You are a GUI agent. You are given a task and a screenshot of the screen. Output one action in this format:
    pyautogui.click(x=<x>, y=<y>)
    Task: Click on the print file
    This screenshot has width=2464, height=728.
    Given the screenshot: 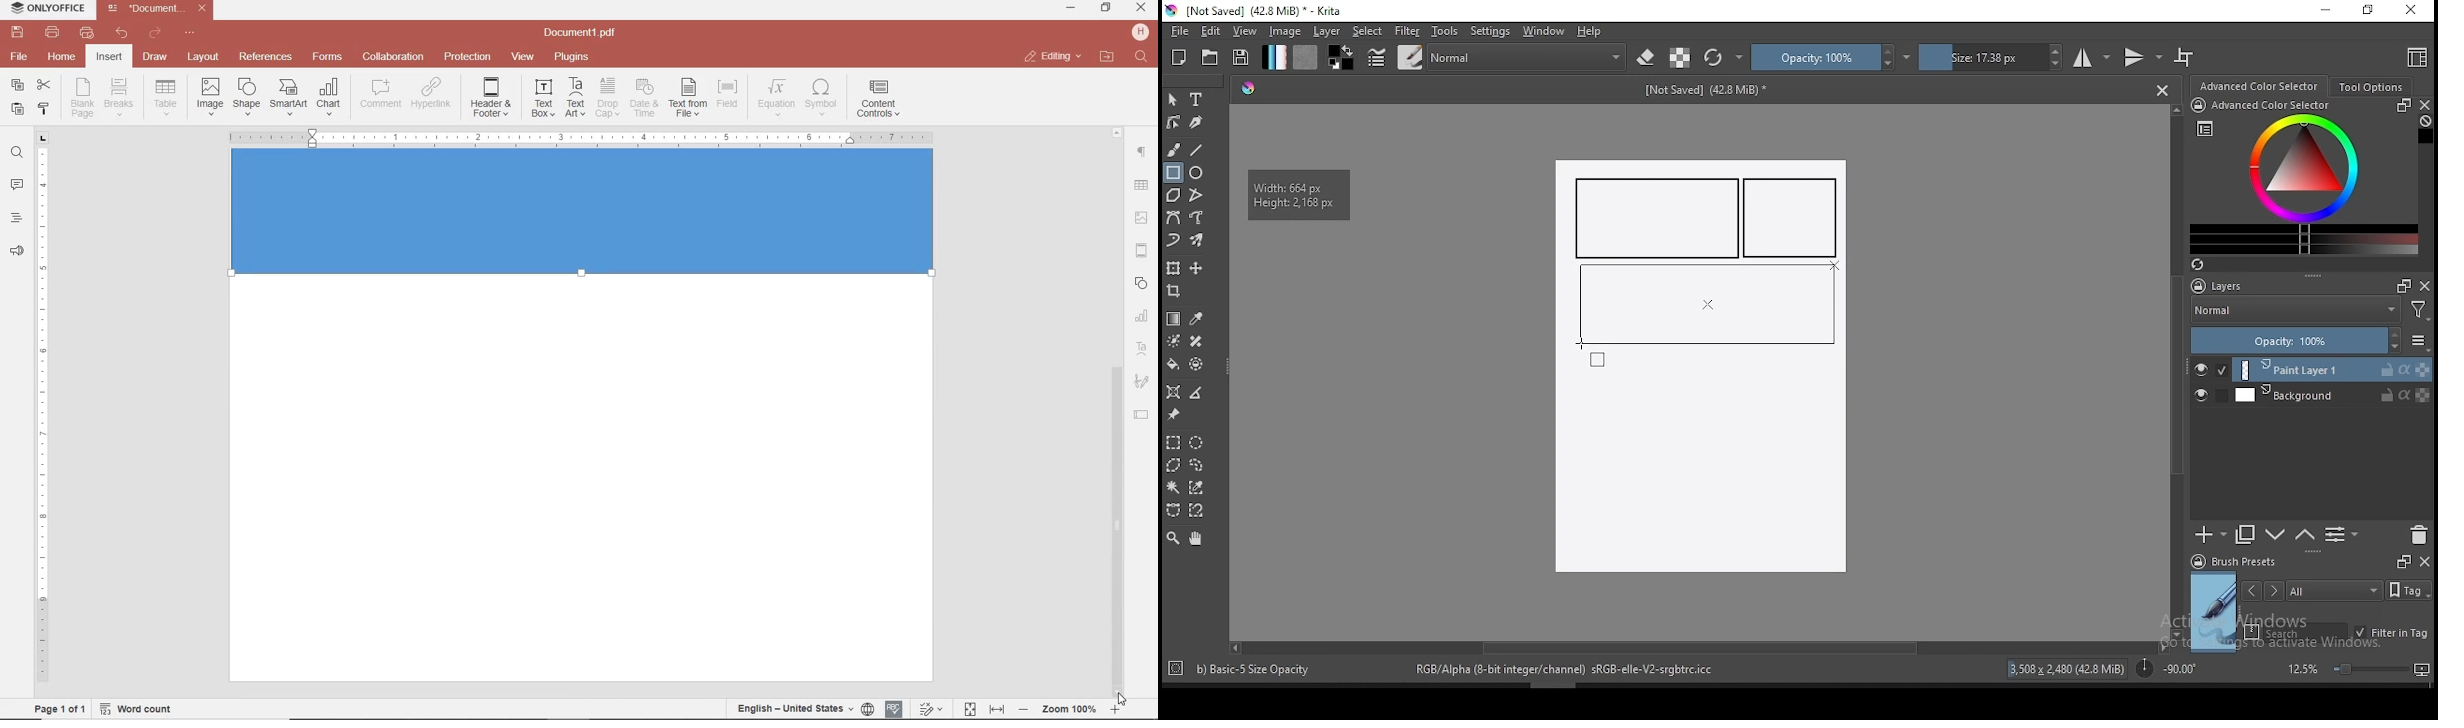 What is the action you would take?
    pyautogui.click(x=52, y=32)
    